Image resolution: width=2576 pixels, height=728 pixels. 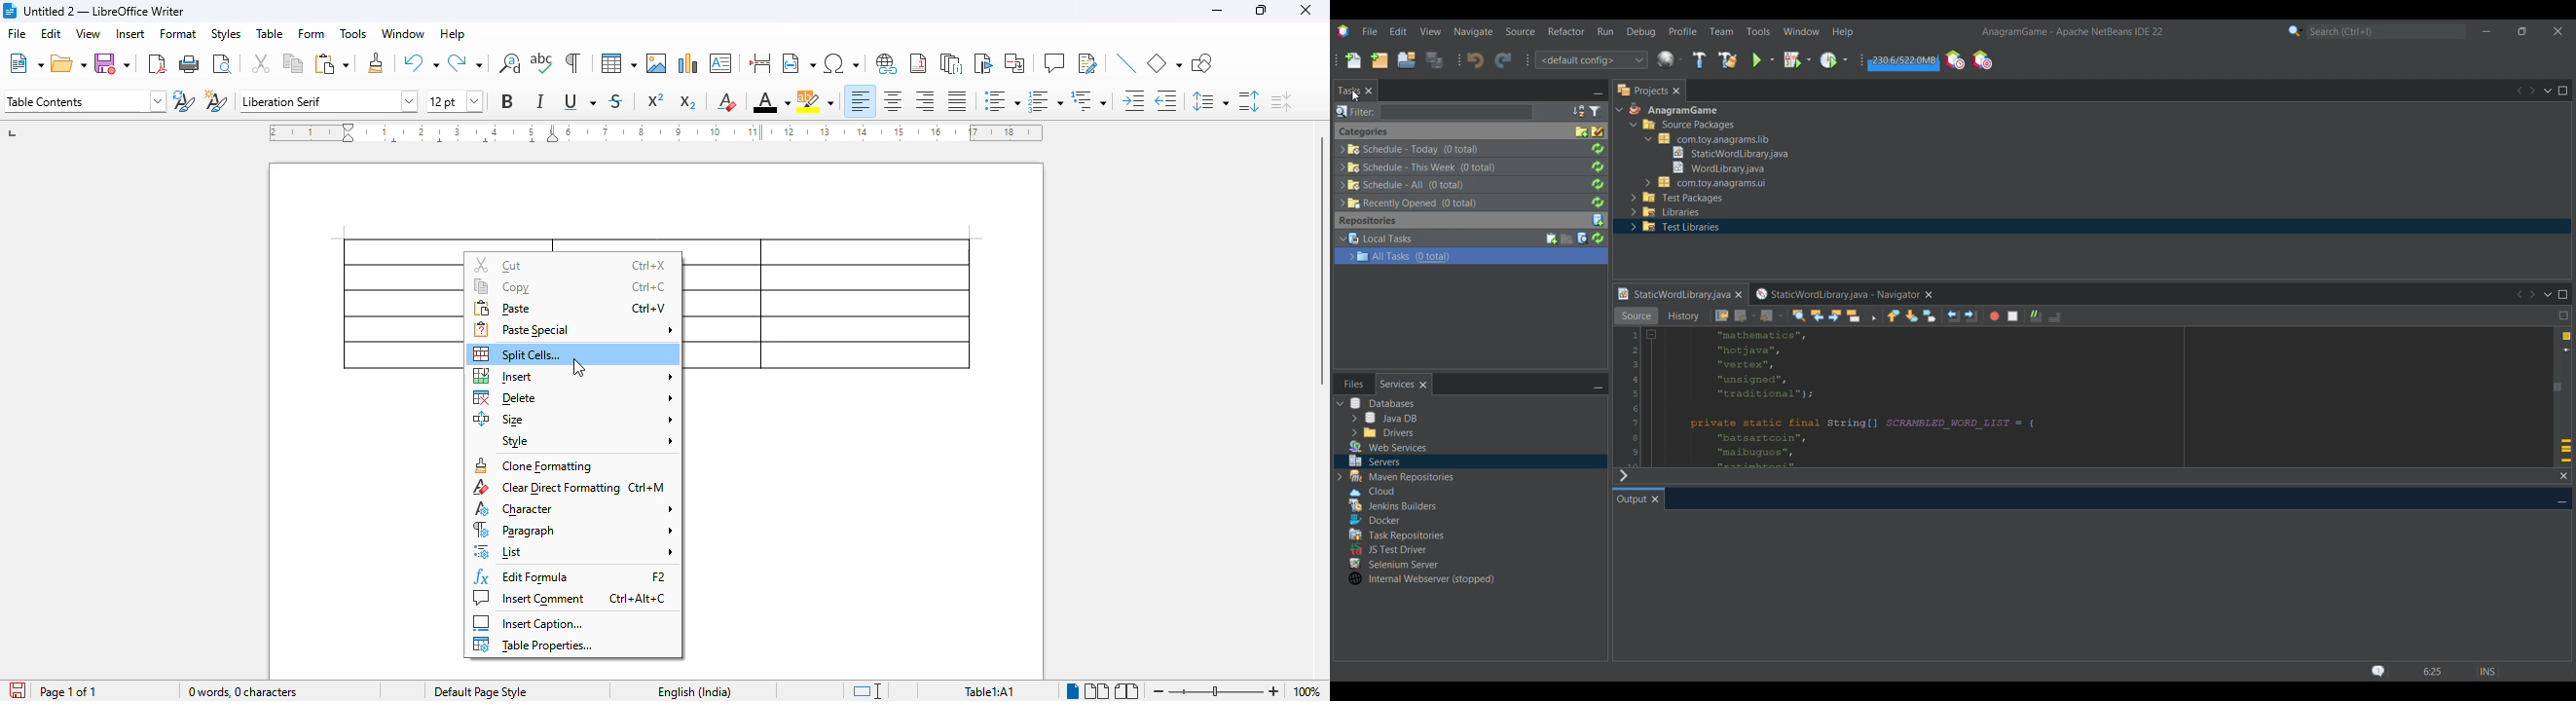 What do you see at coordinates (832, 303) in the screenshot?
I see `table` at bounding box center [832, 303].